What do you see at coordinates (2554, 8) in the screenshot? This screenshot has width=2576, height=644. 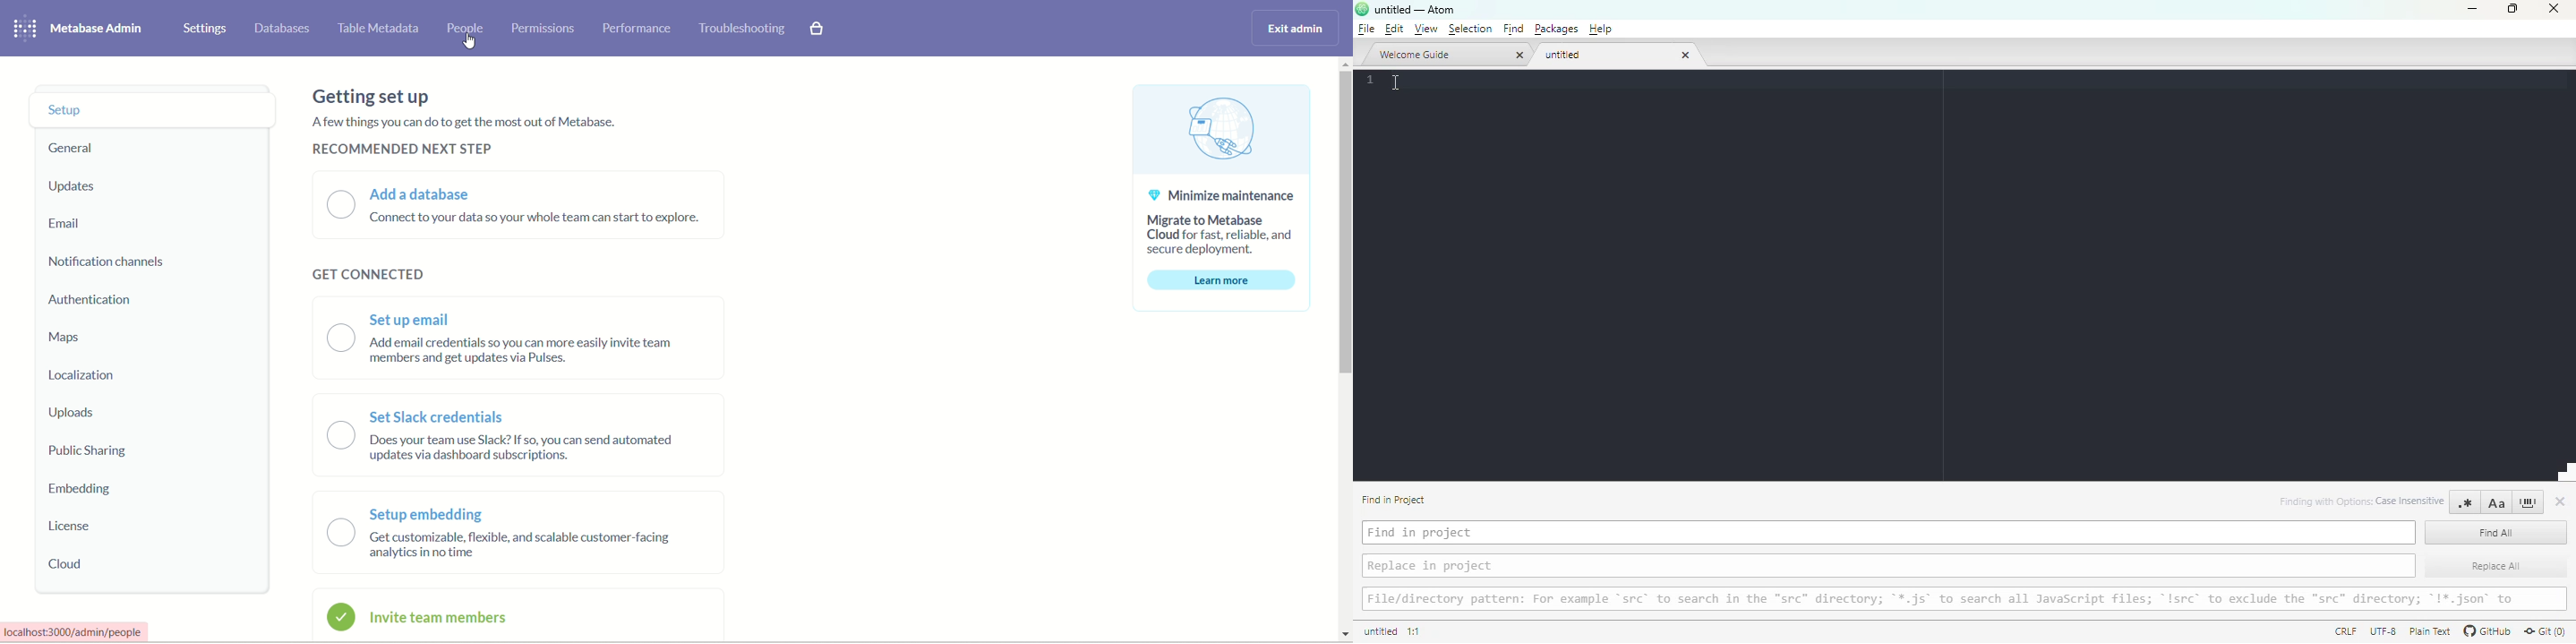 I see `close` at bounding box center [2554, 8].